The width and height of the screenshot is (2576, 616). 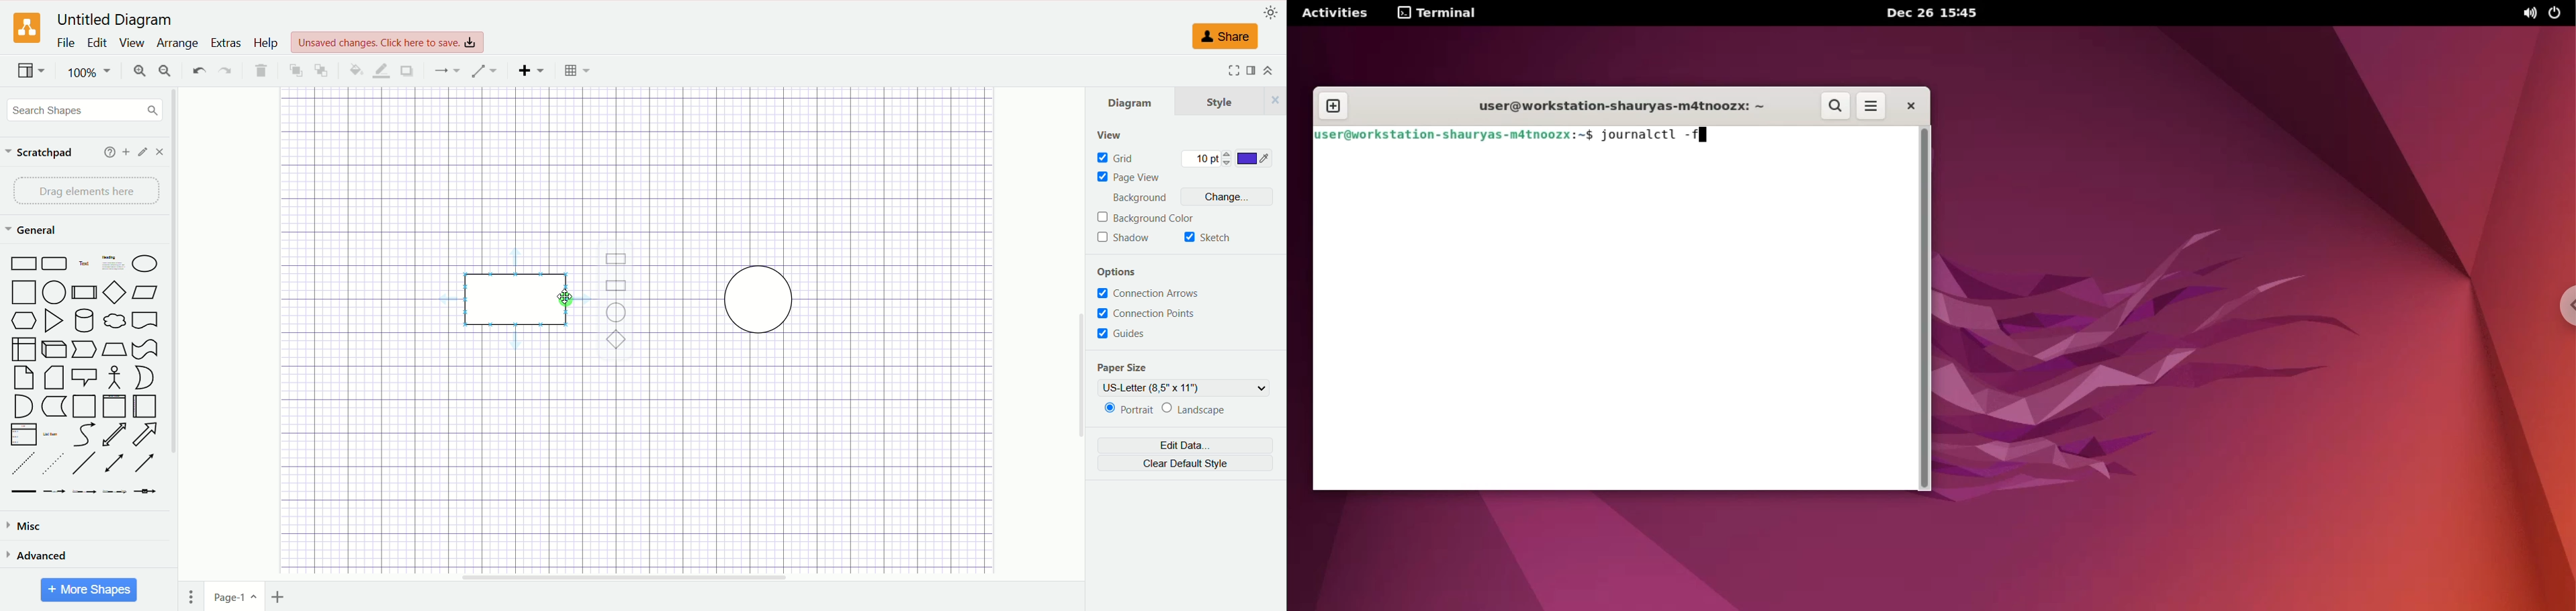 I want to click on Connector with 3 Labels, so click(x=116, y=494).